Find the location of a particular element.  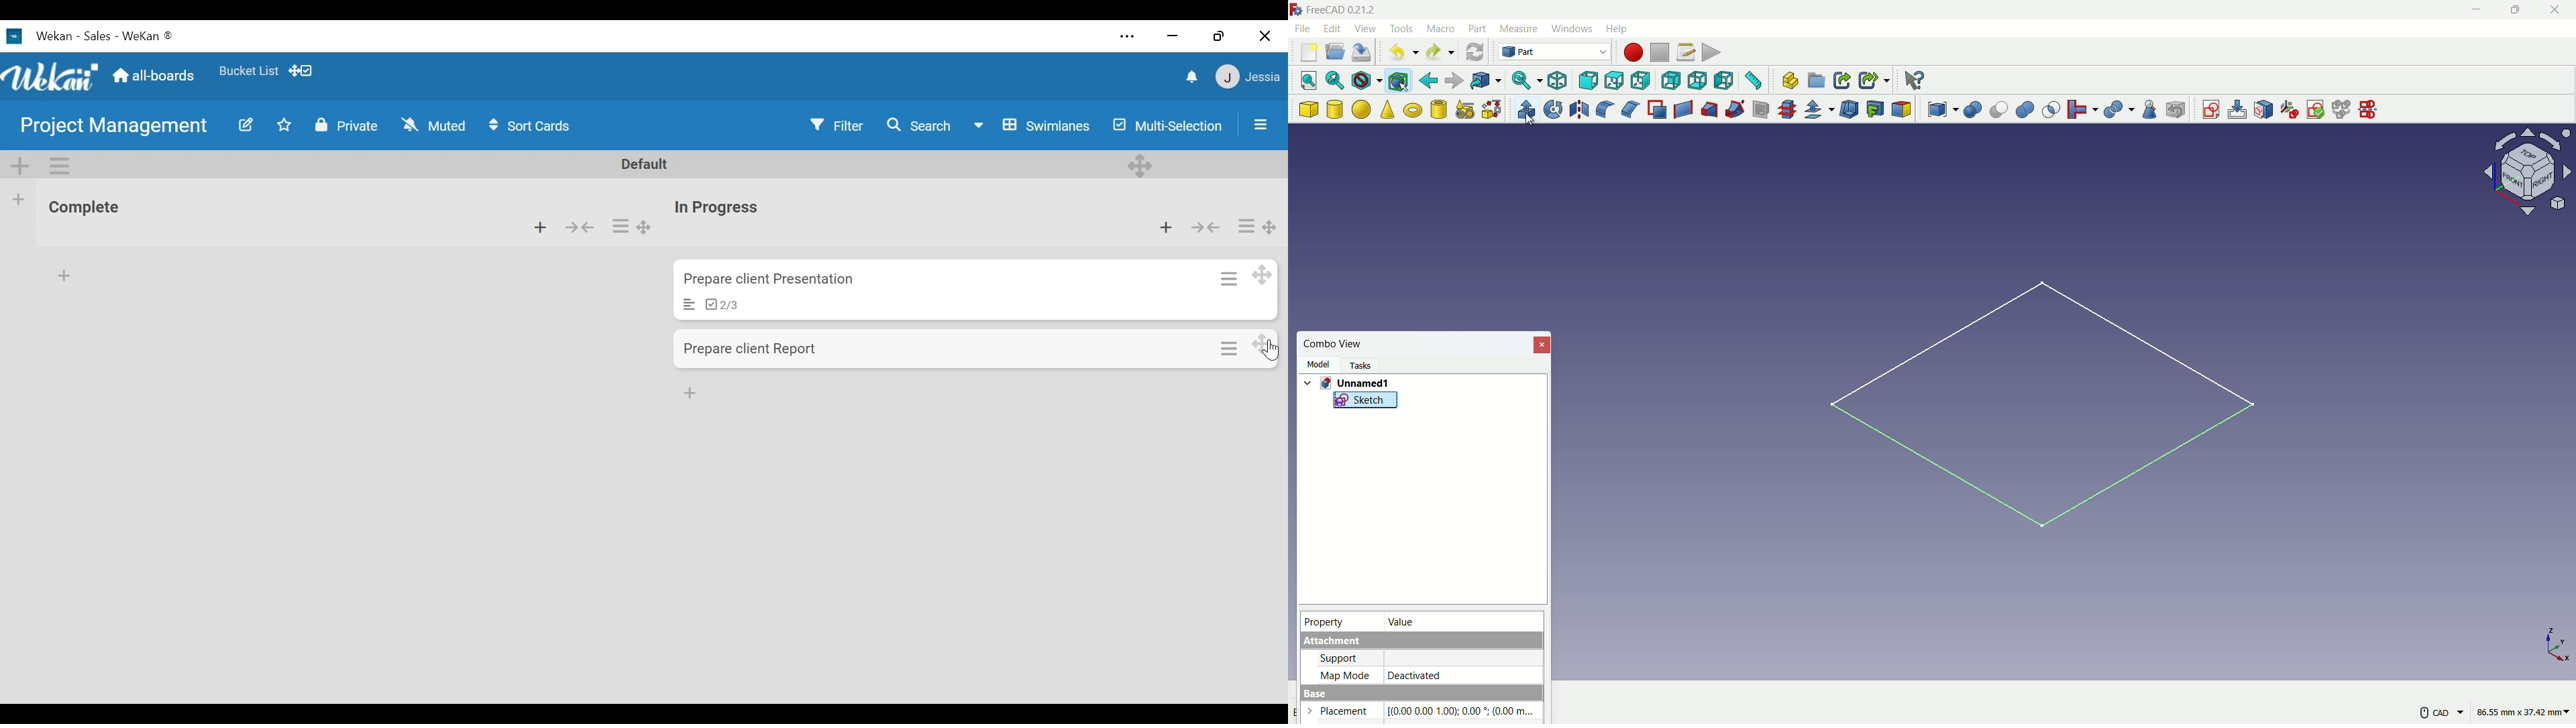

Filter  is located at coordinates (838, 127).